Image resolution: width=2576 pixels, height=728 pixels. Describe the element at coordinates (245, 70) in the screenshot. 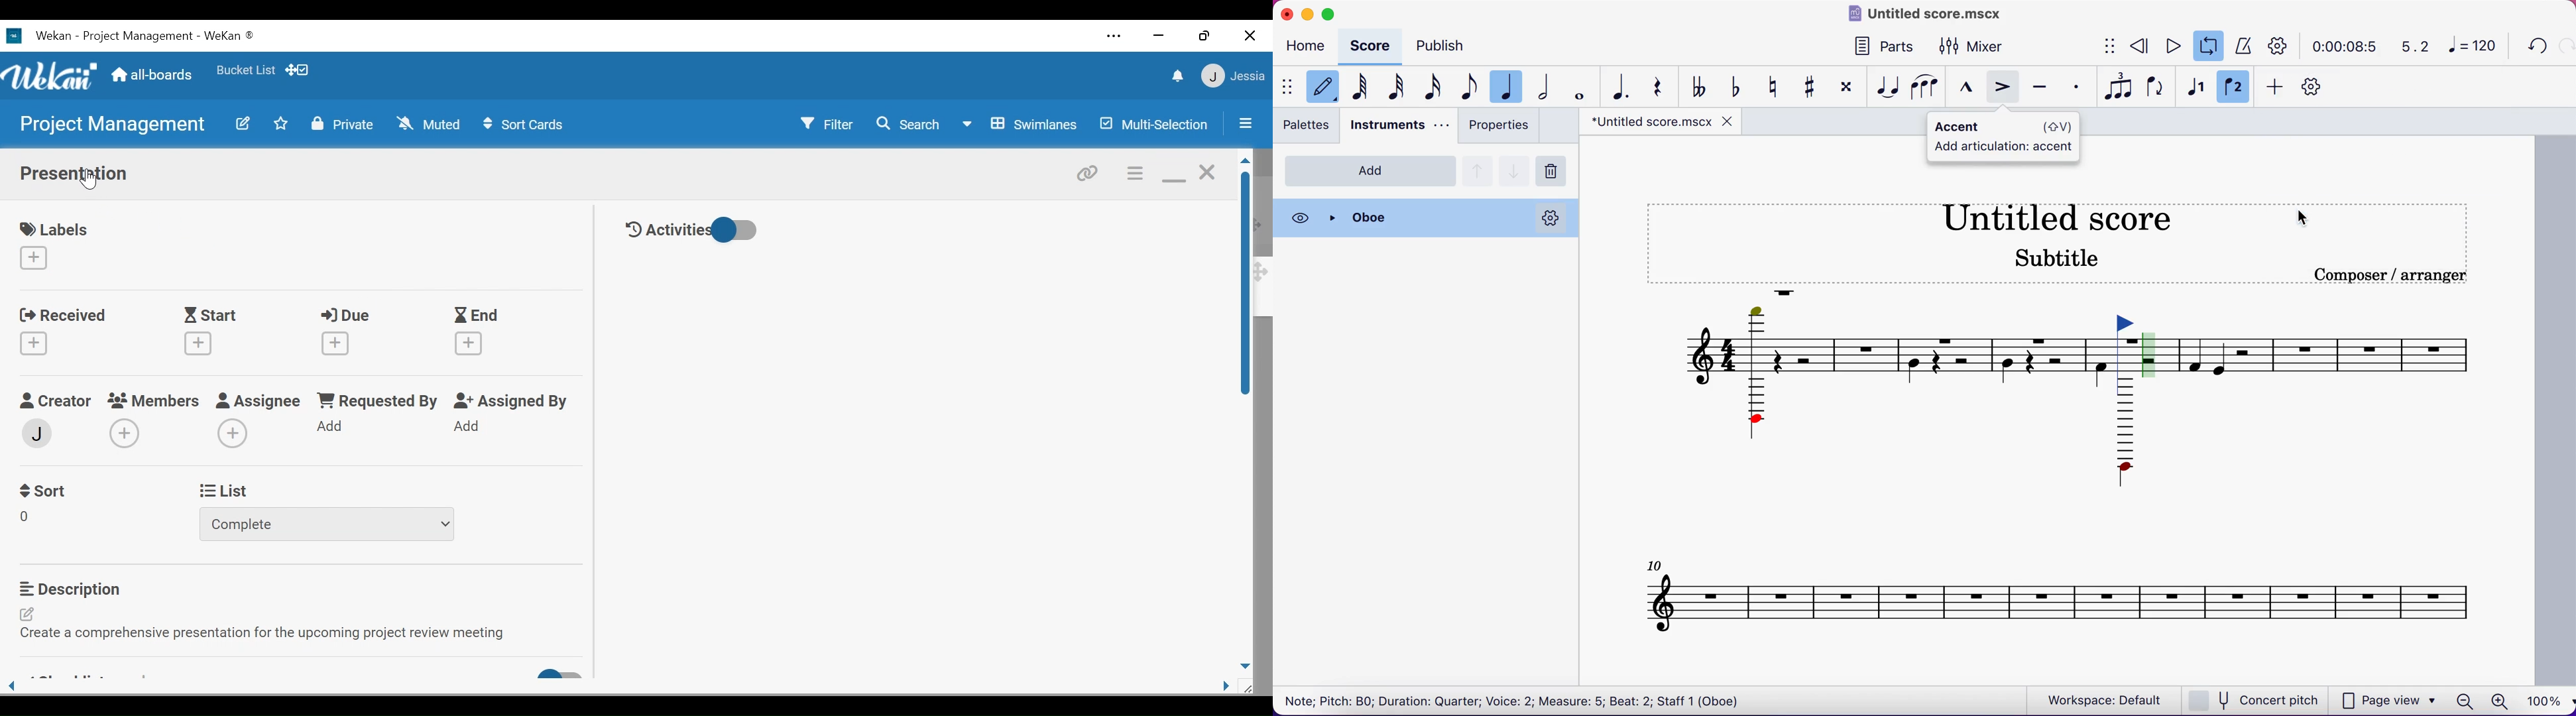

I see `Toggle favorites` at that location.